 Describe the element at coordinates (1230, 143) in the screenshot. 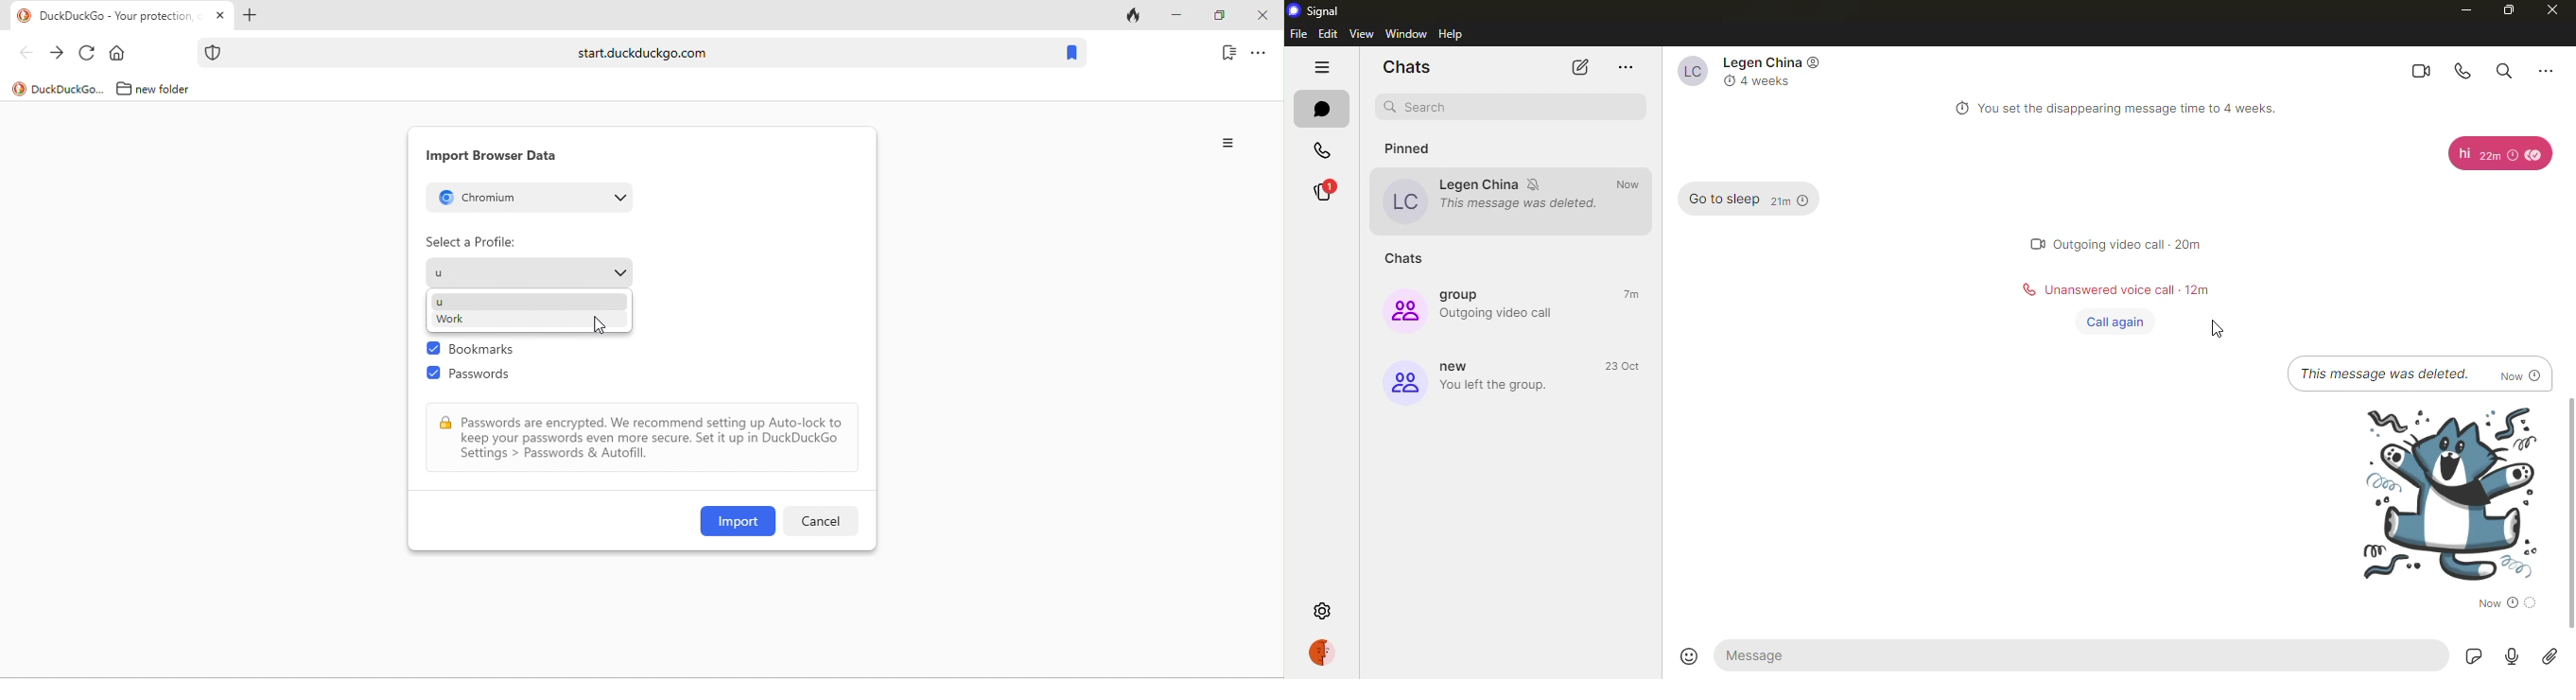

I see `option` at that location.